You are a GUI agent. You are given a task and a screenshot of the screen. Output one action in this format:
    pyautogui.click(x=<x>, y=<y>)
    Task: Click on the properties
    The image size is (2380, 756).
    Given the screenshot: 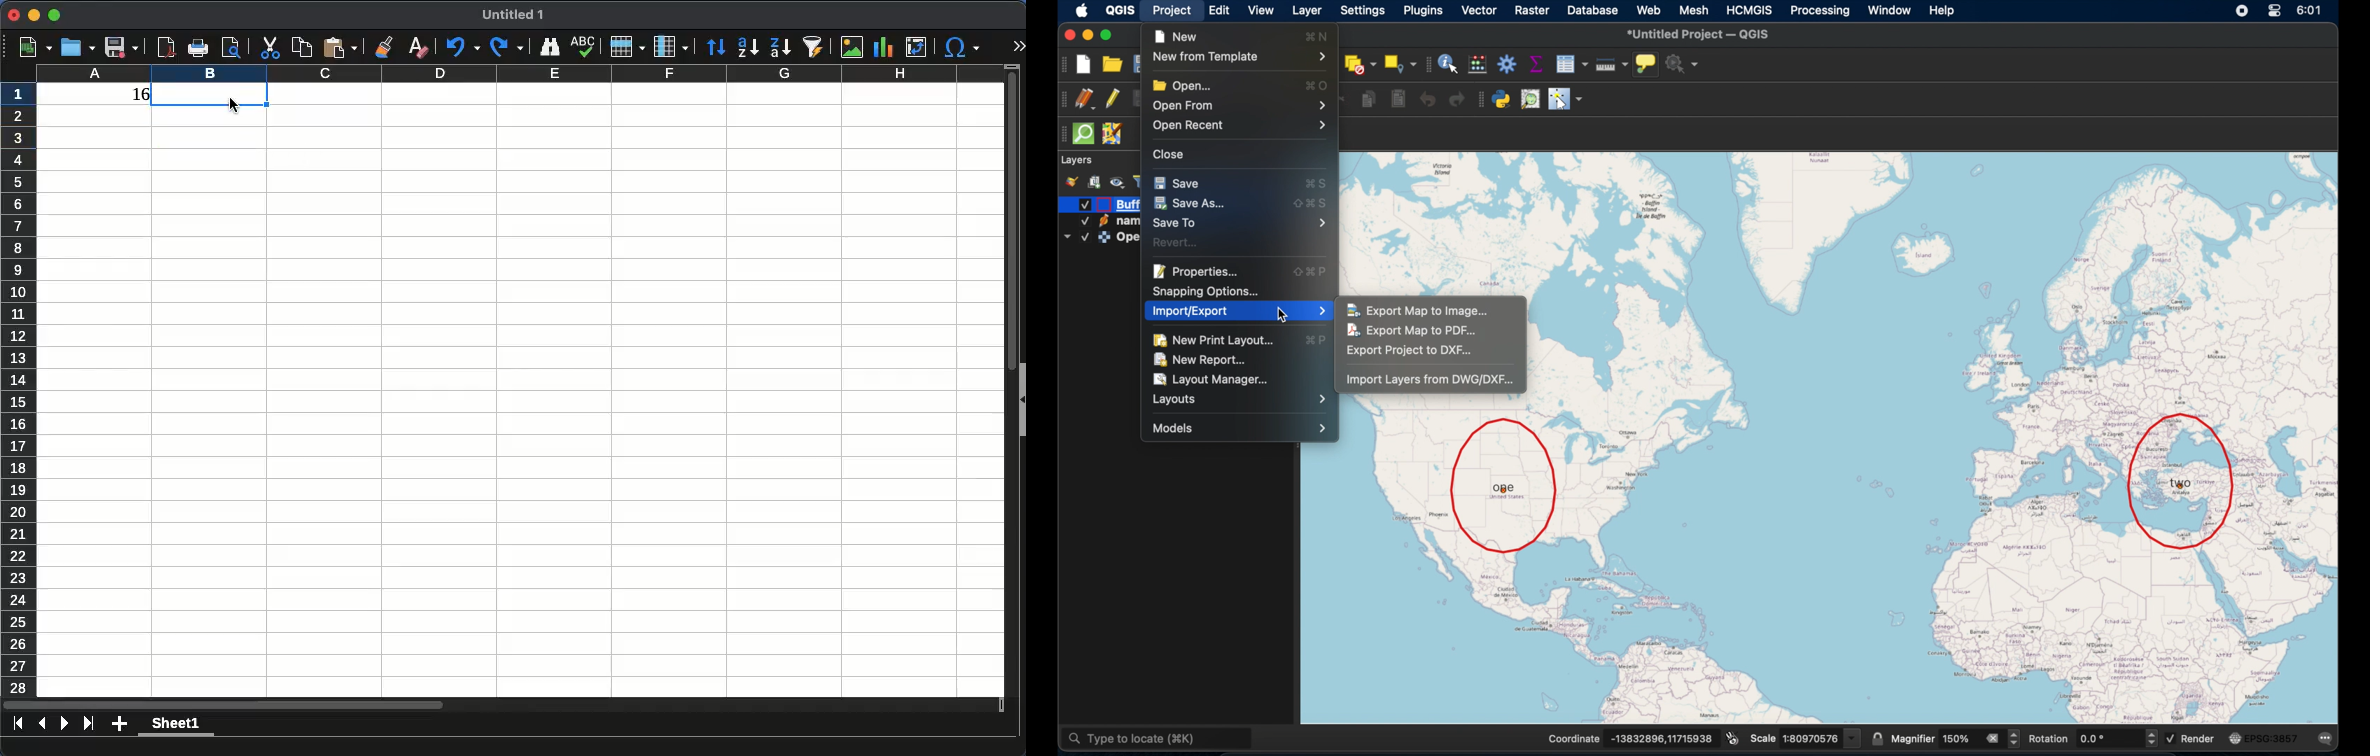 What is the action you would take?
    pyautogui.click(x=1199, y=272)
    